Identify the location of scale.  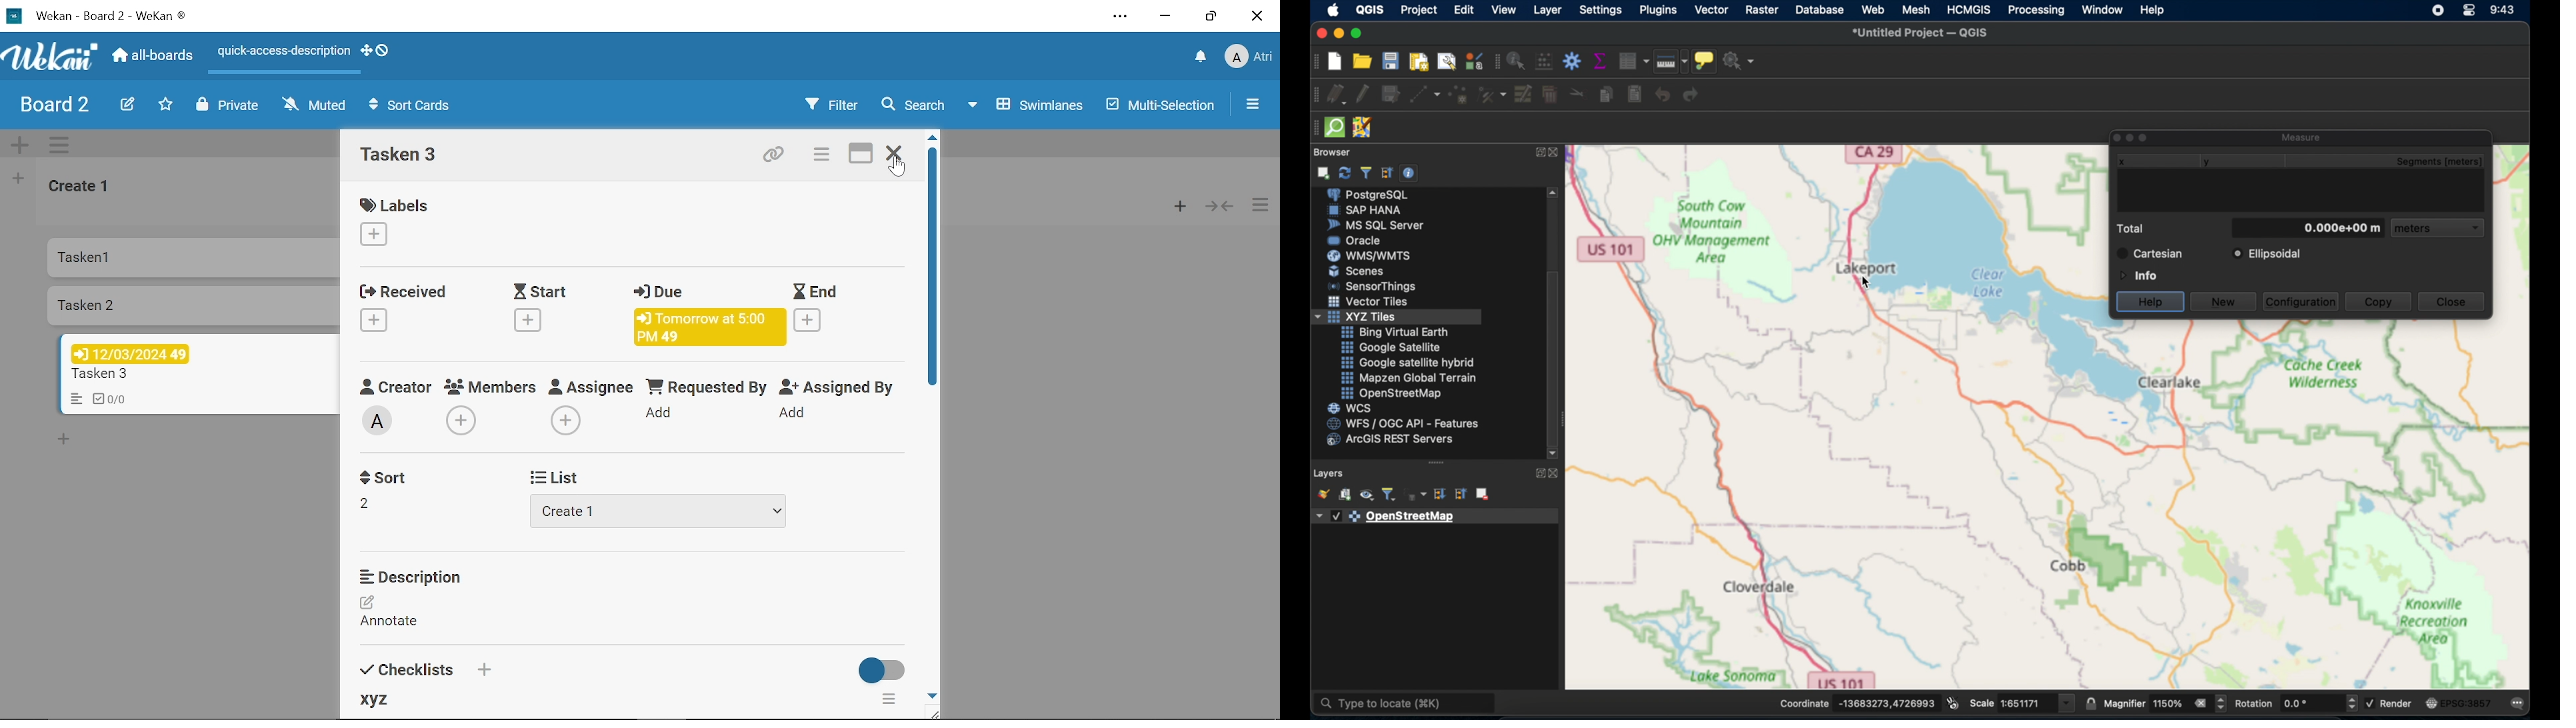
(2023, 702).